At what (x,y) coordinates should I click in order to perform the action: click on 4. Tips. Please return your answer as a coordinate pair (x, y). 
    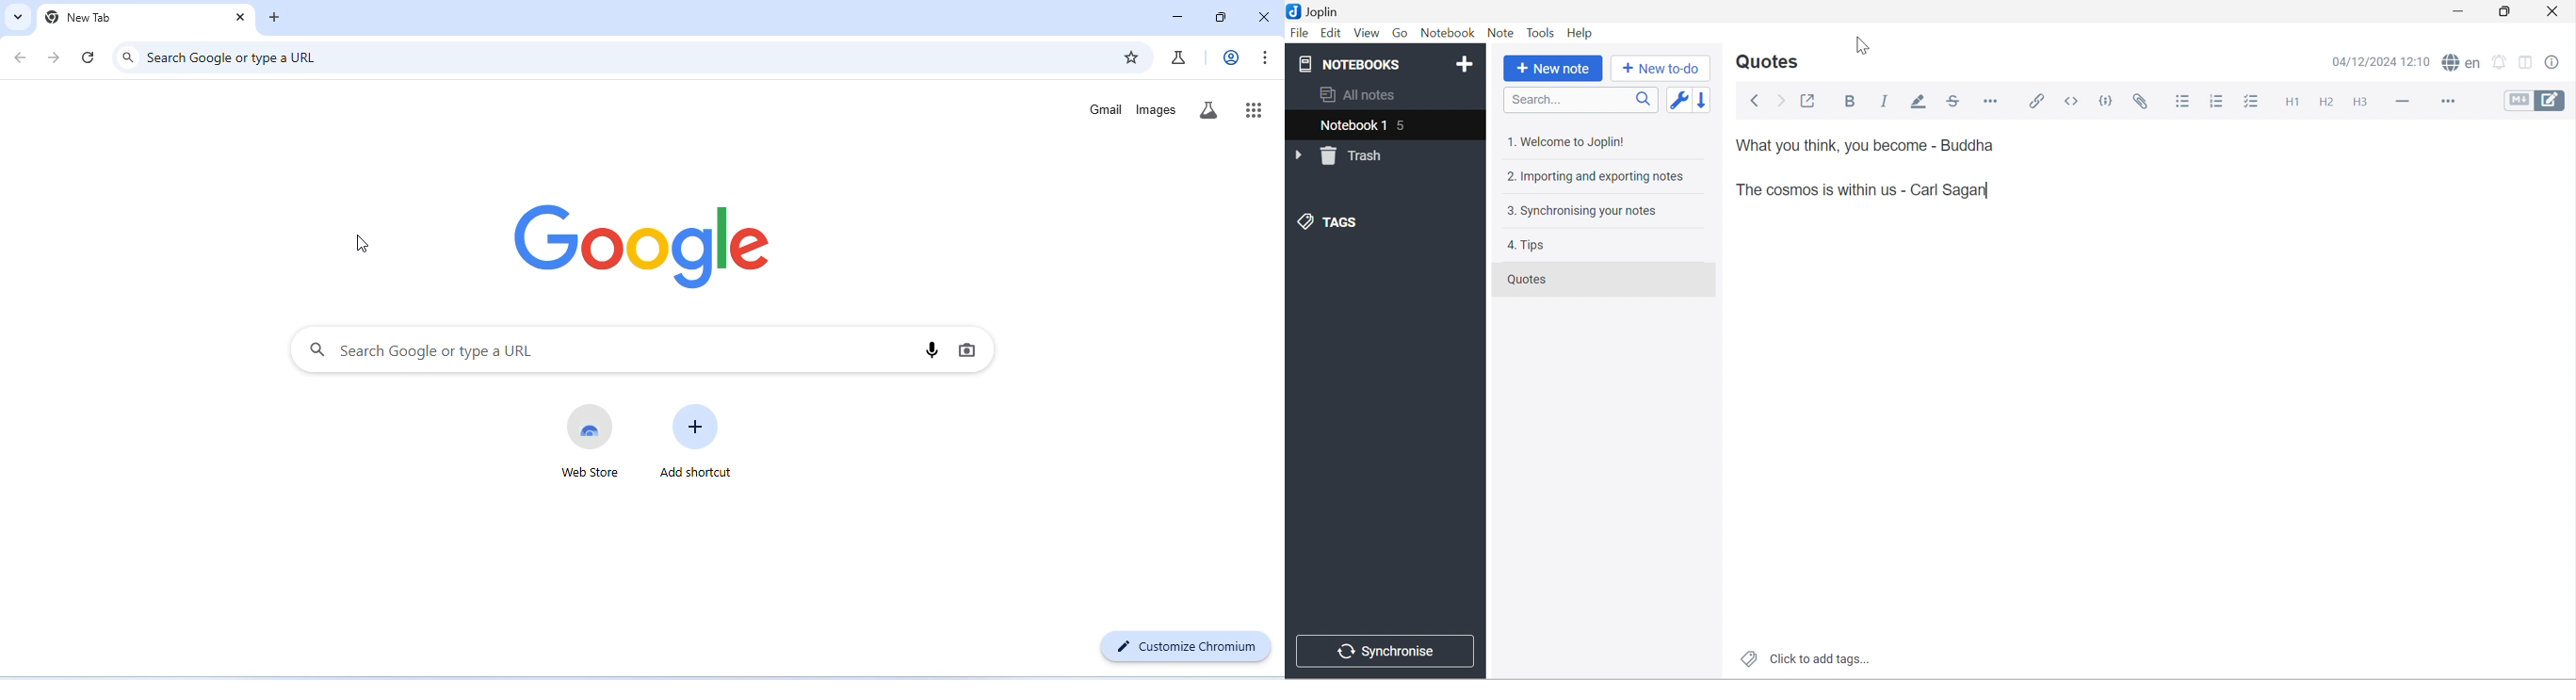
    Looking at the image, I should click on (1527, 245).